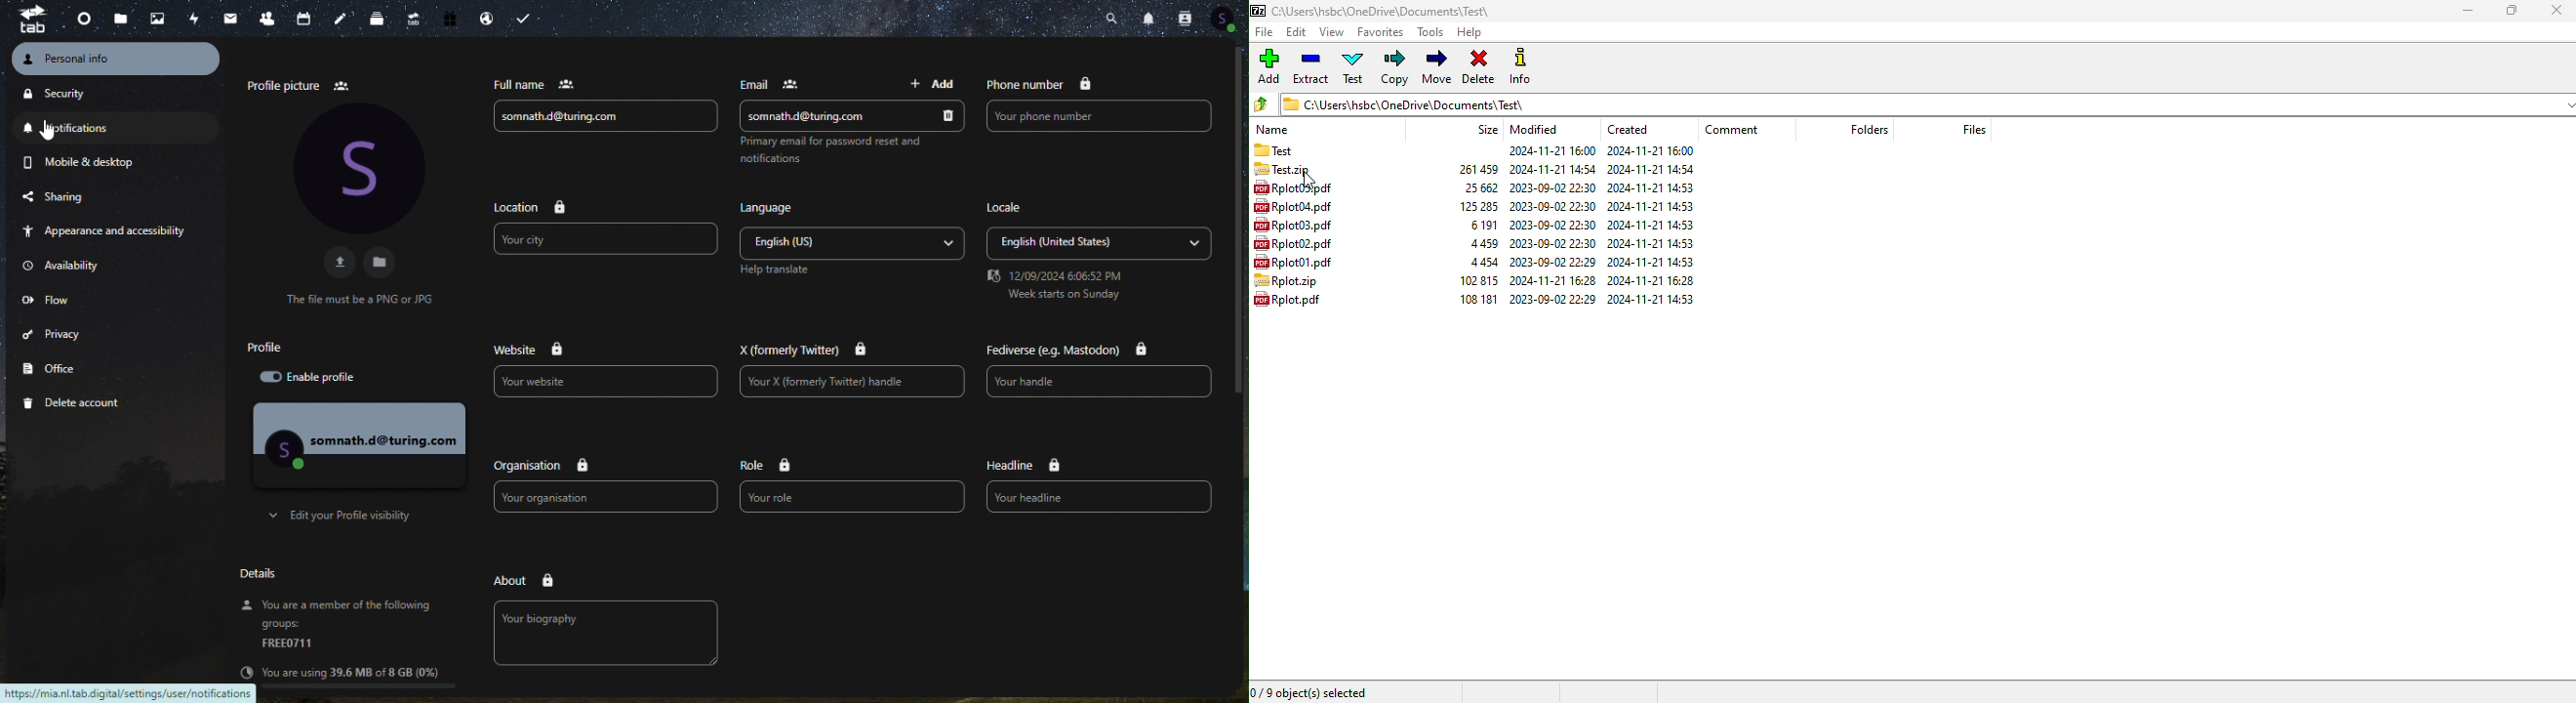  What do you see at coordinates (1396, 68) in the screenshot?
I see `copy` at bounding box center [1396, 68].